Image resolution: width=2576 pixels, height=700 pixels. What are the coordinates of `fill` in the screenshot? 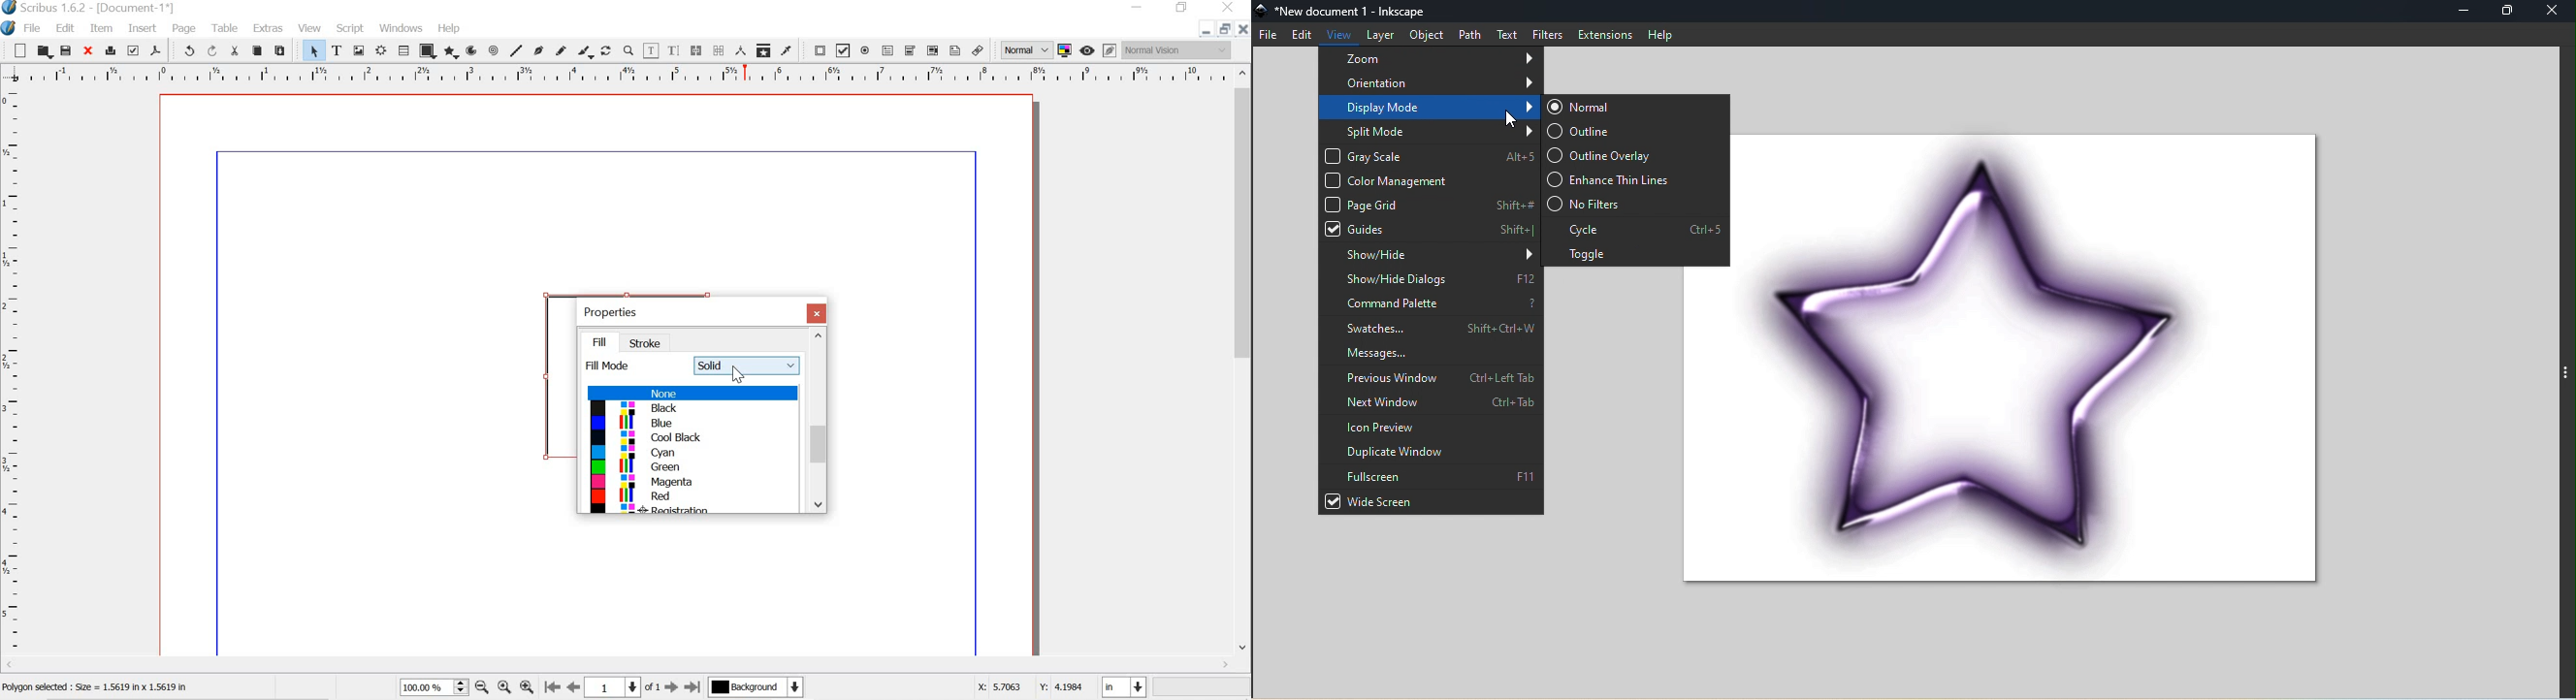 It's located at (606, 340).